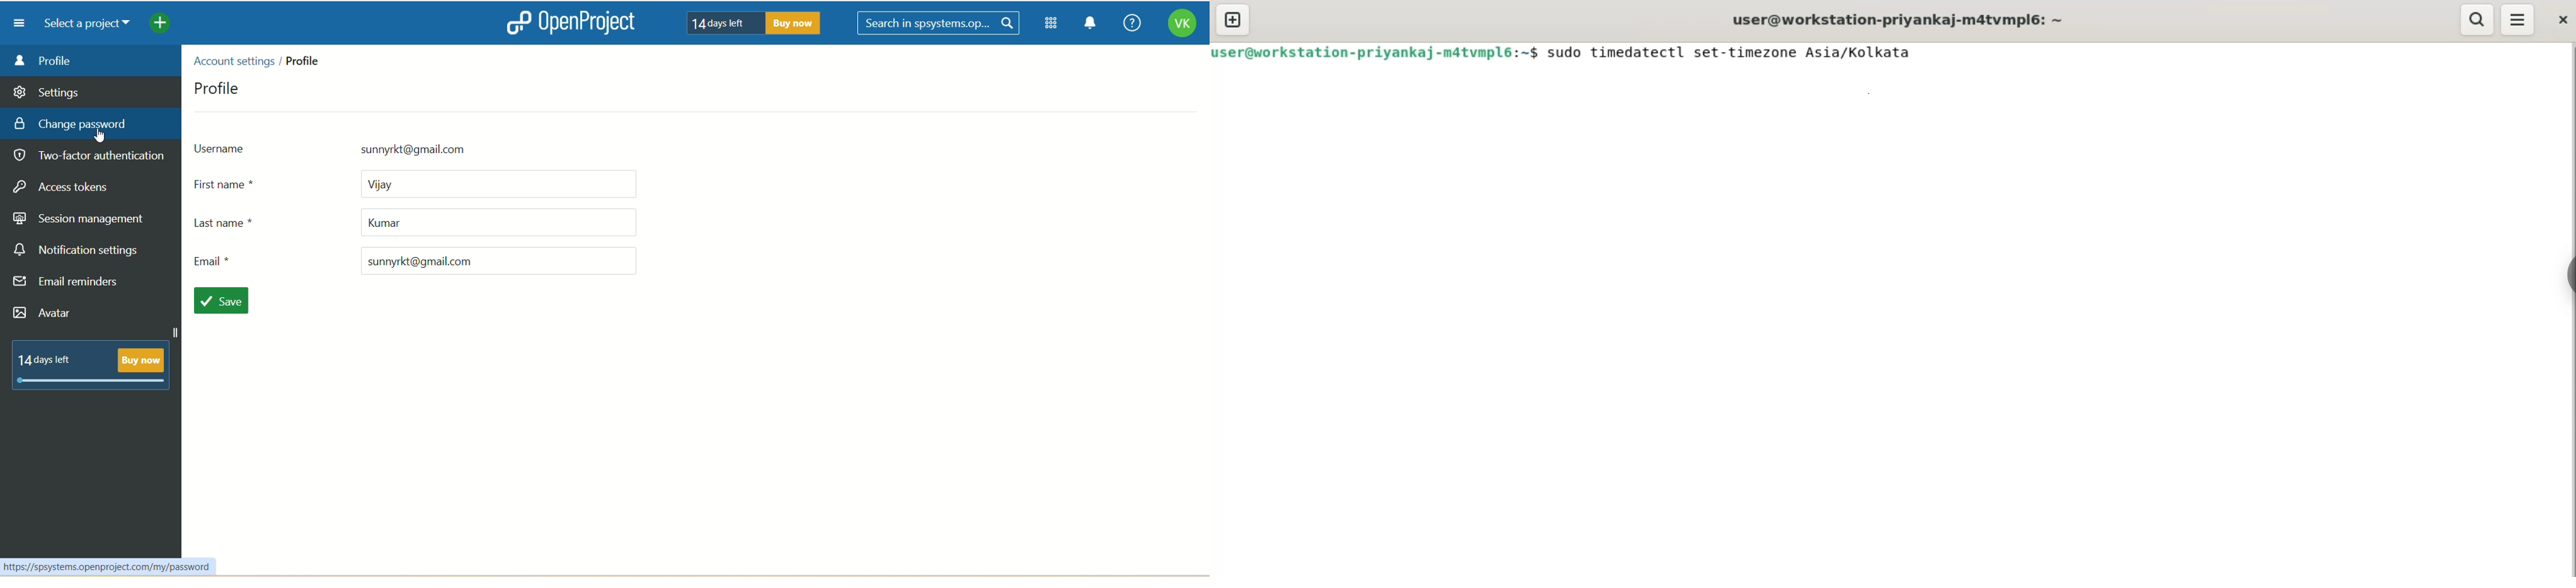 The height and width of the screenshot is (588, 2576). What do you see at coordinates (568, 22) in the screenshot?
I see `openproject` at bounding box center [568, 22].